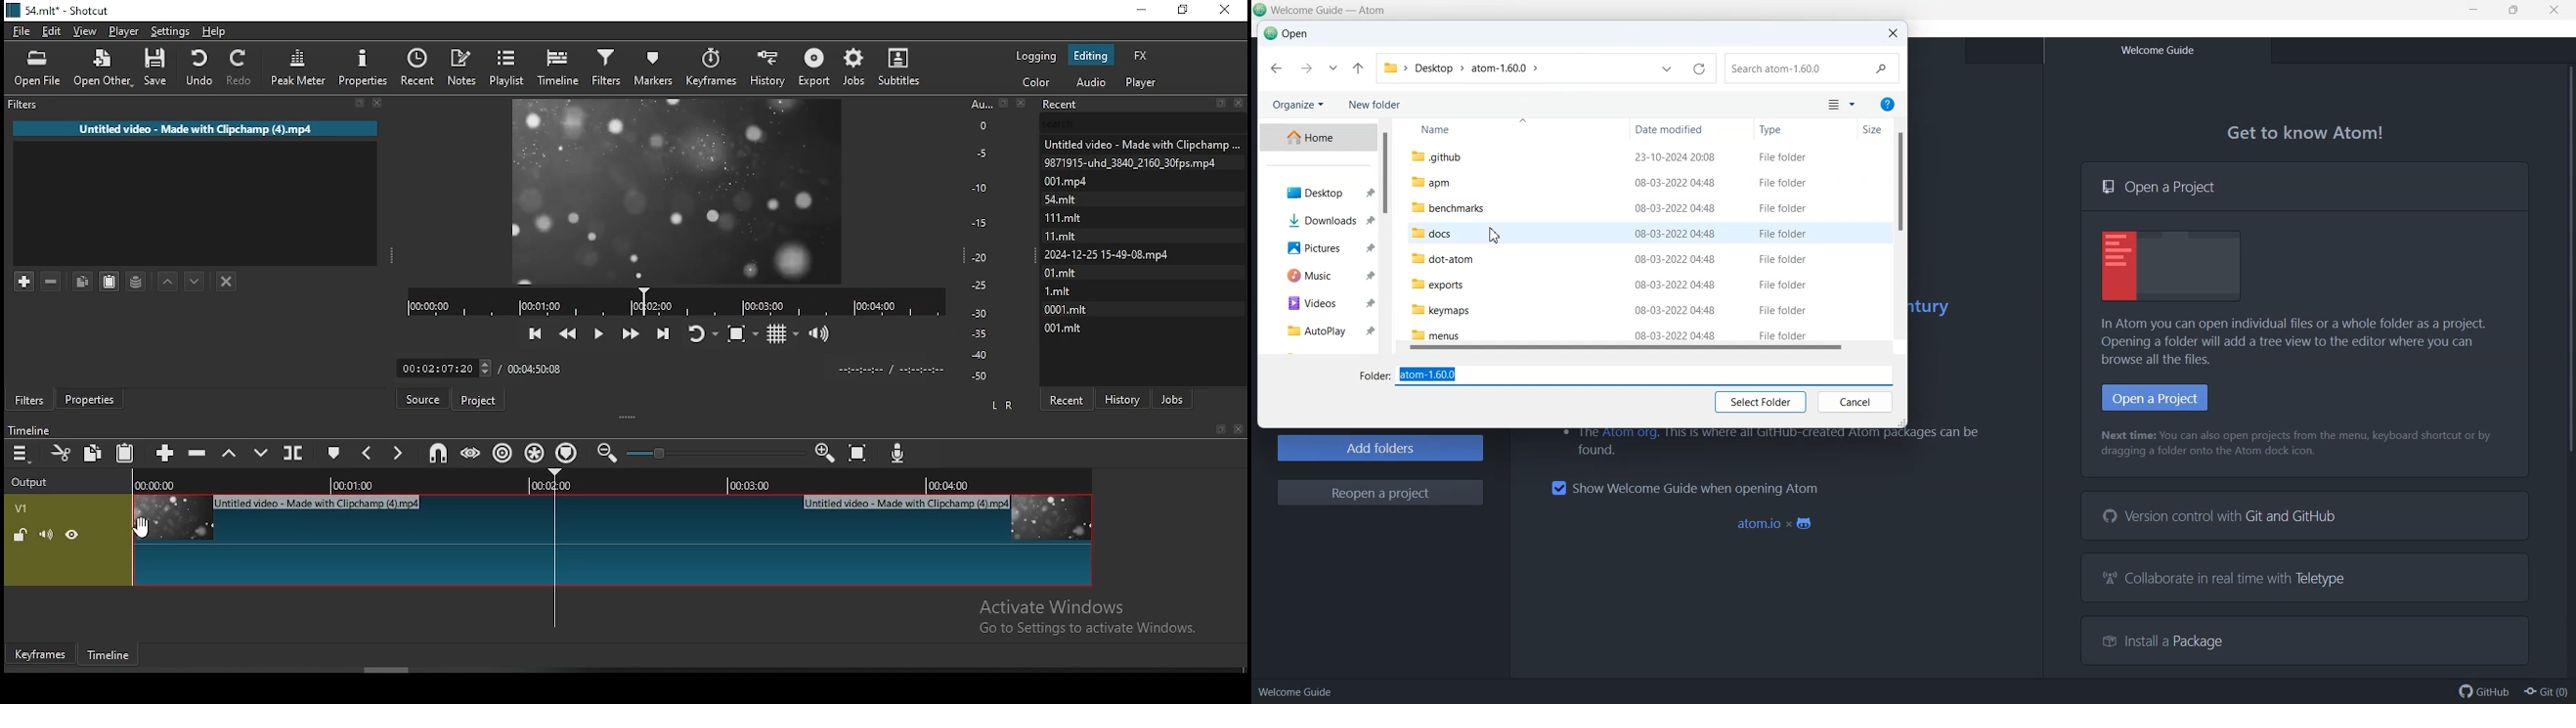 This screenshot has height=728, width=2576. What do you see at coordinates (1276, 69) in the screenshot?
I see `Back` at bounding box center [1276, 69].